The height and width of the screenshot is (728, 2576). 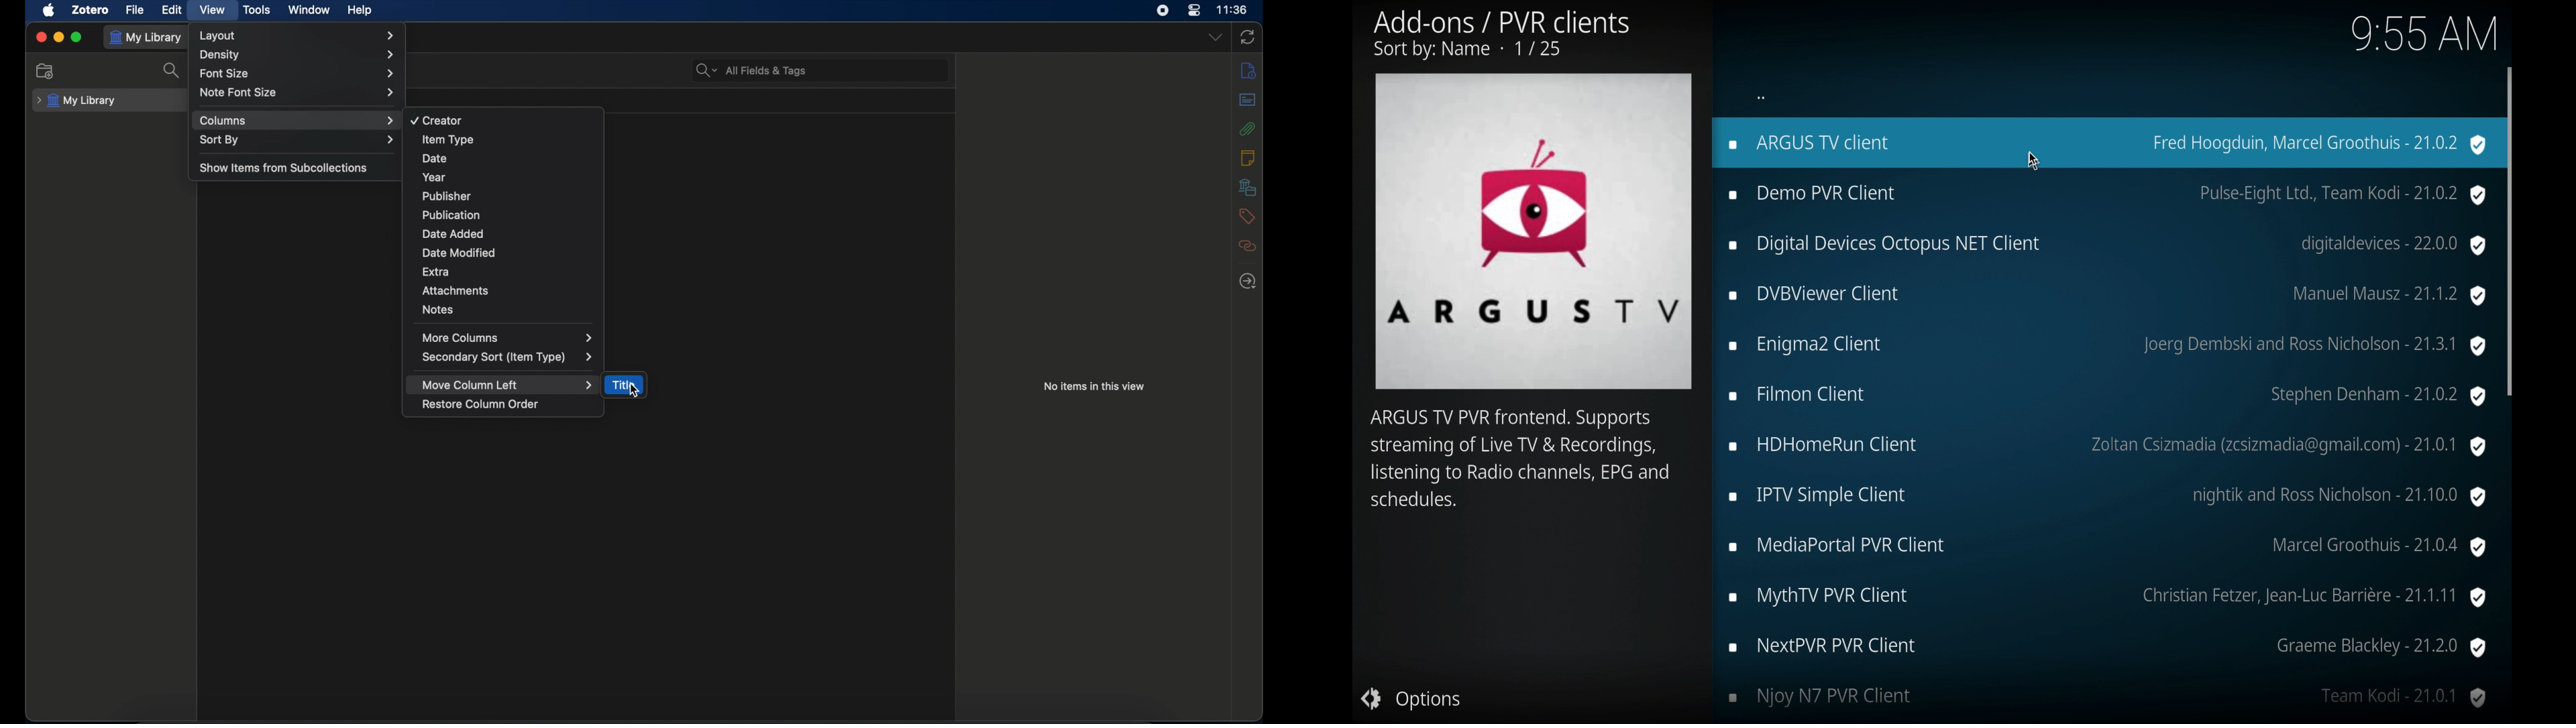 I want to click on file, so click(x=134, y=11).